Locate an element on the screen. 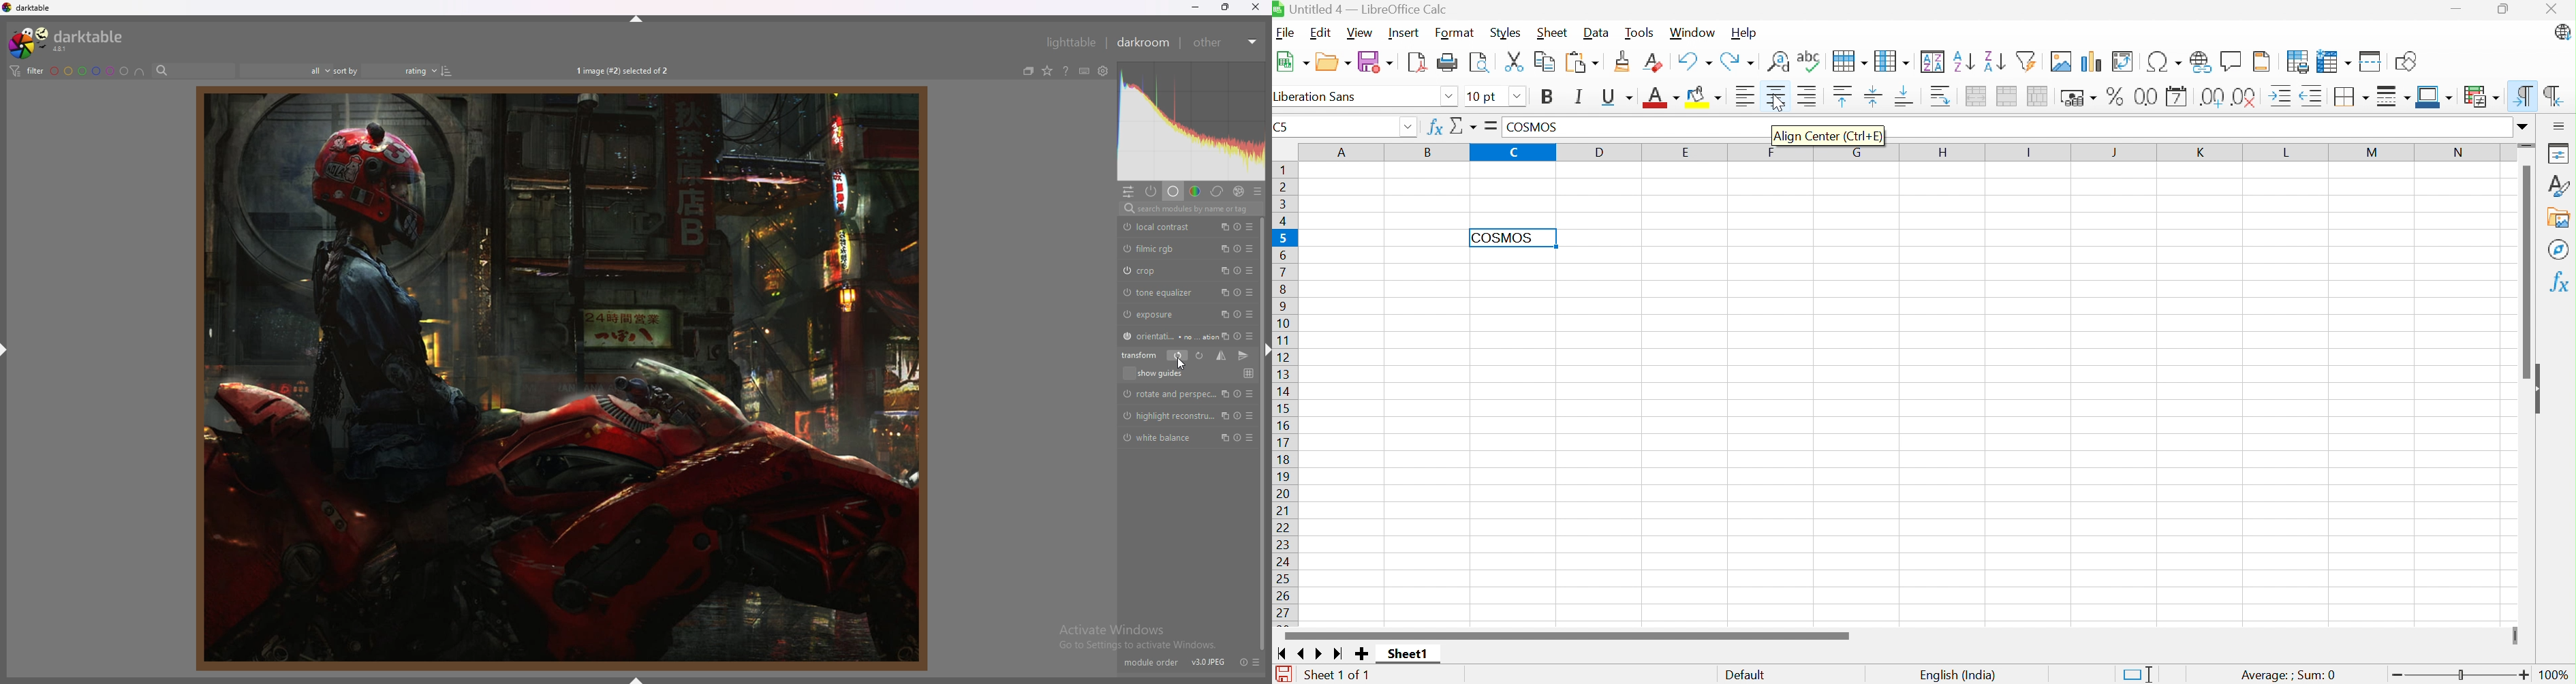 The image size is (2576, 700). Slider is located at coordinates (2460, 677).